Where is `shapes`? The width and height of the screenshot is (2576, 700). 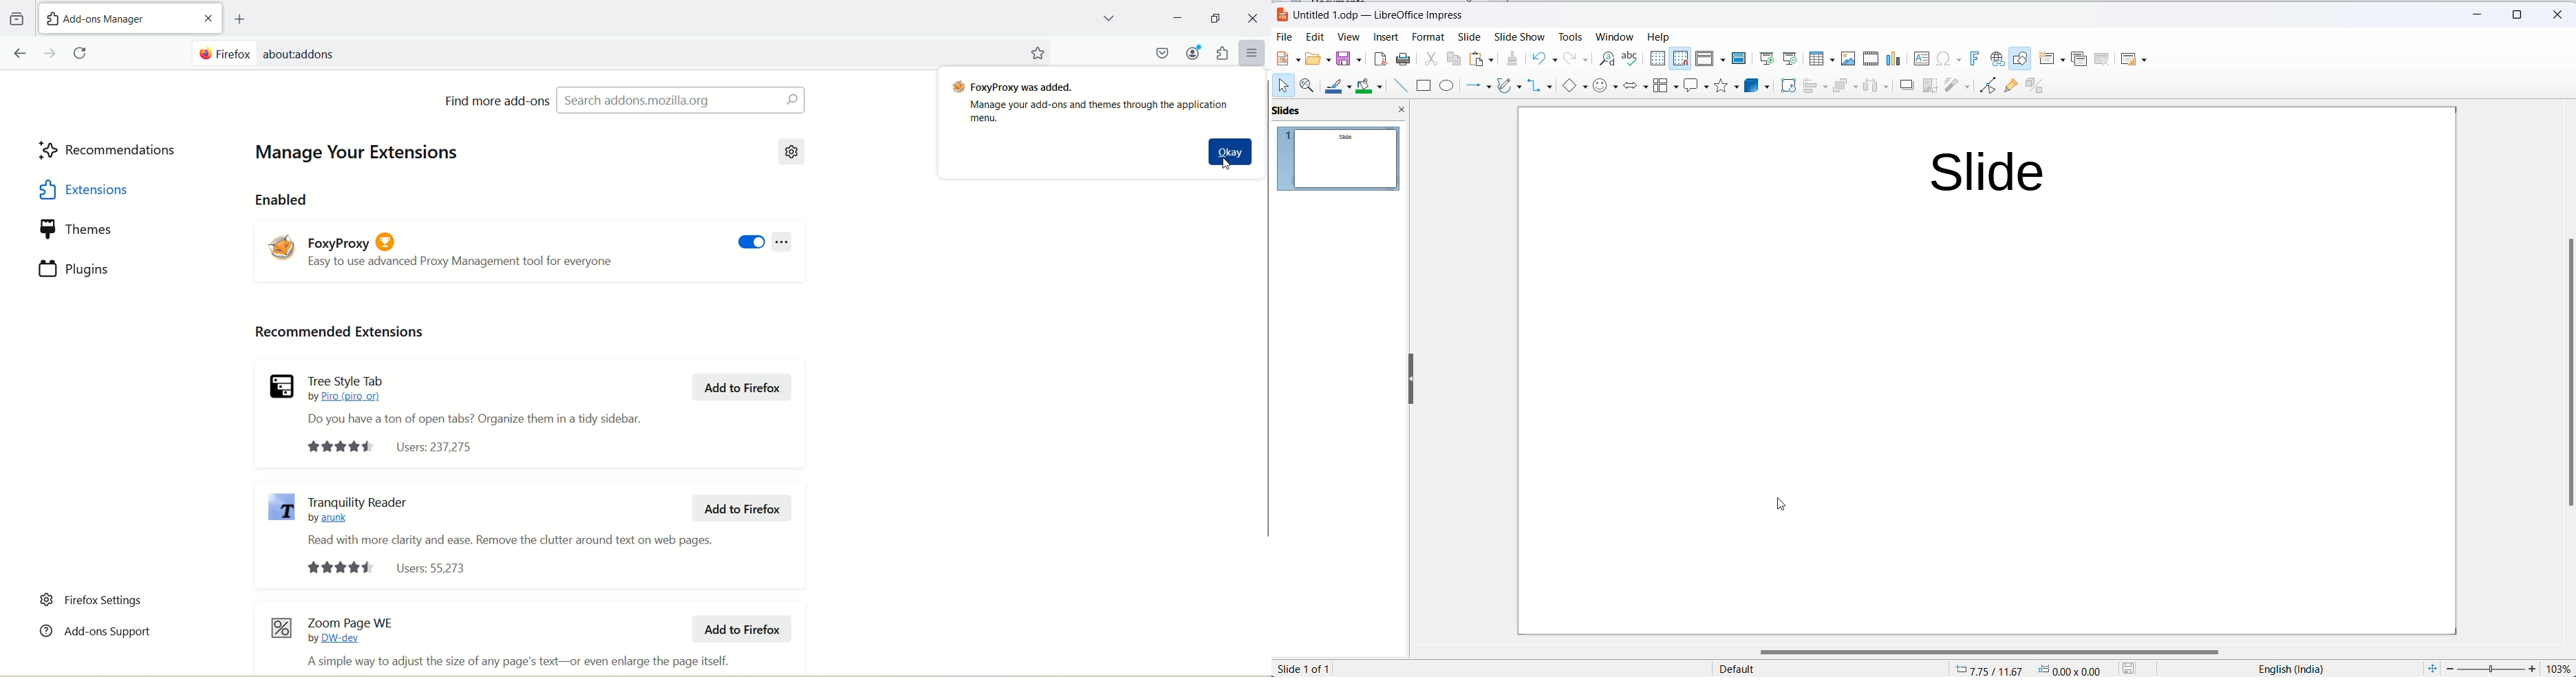
shapes is located at coordinates (1728, 89).